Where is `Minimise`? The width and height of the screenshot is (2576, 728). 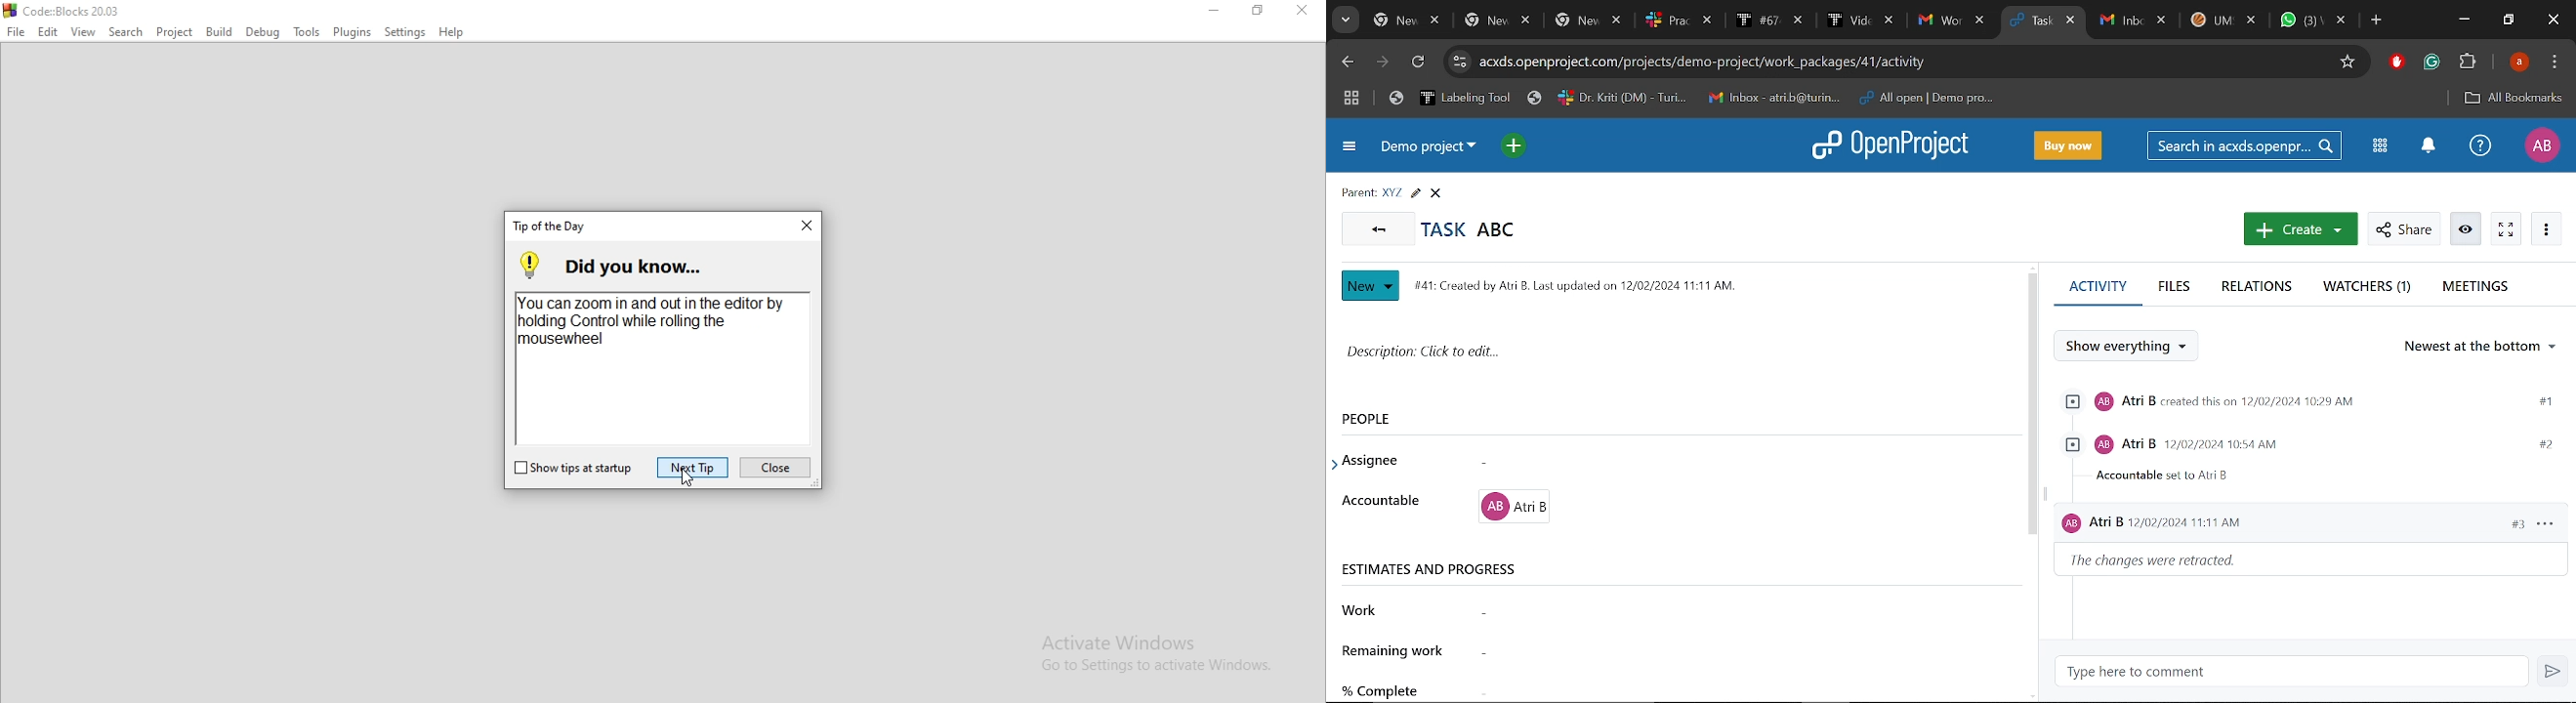
Minimise is located at coordinates (1212, 10).